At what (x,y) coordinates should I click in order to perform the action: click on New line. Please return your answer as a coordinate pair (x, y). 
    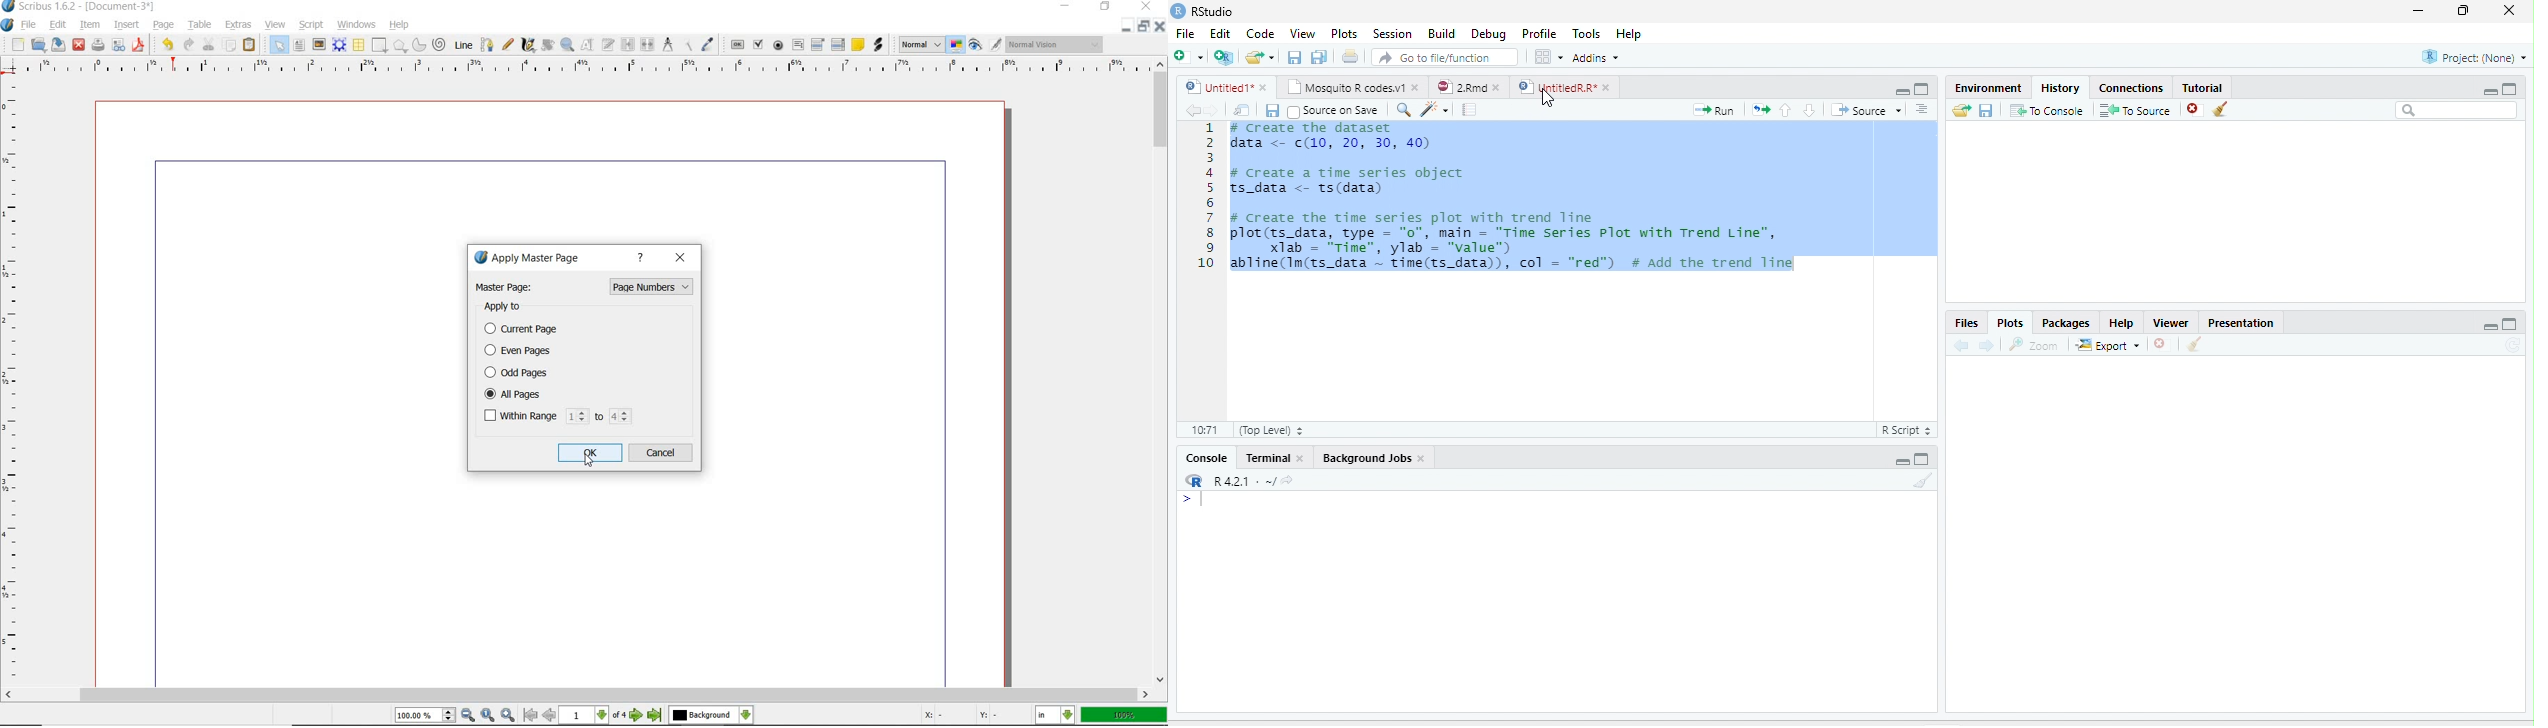
    Looking at the image, I should click on (1193, 500).